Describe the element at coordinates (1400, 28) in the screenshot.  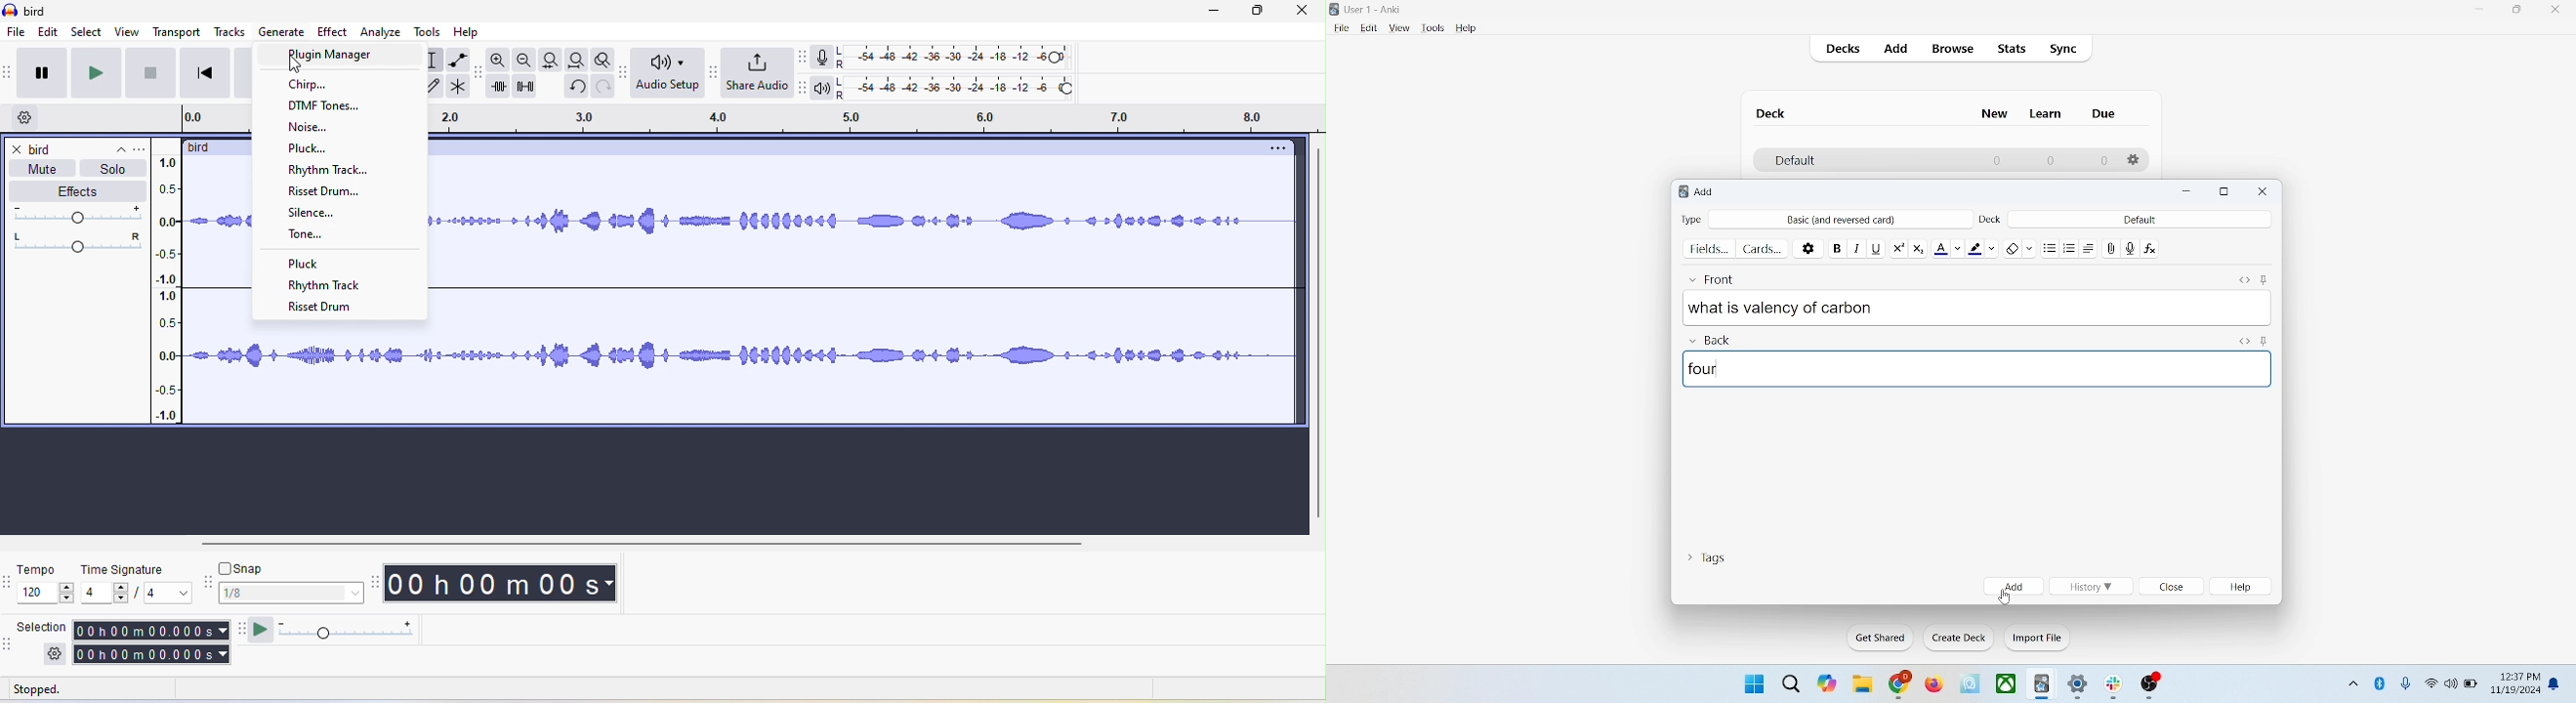
I see `view` at that location.